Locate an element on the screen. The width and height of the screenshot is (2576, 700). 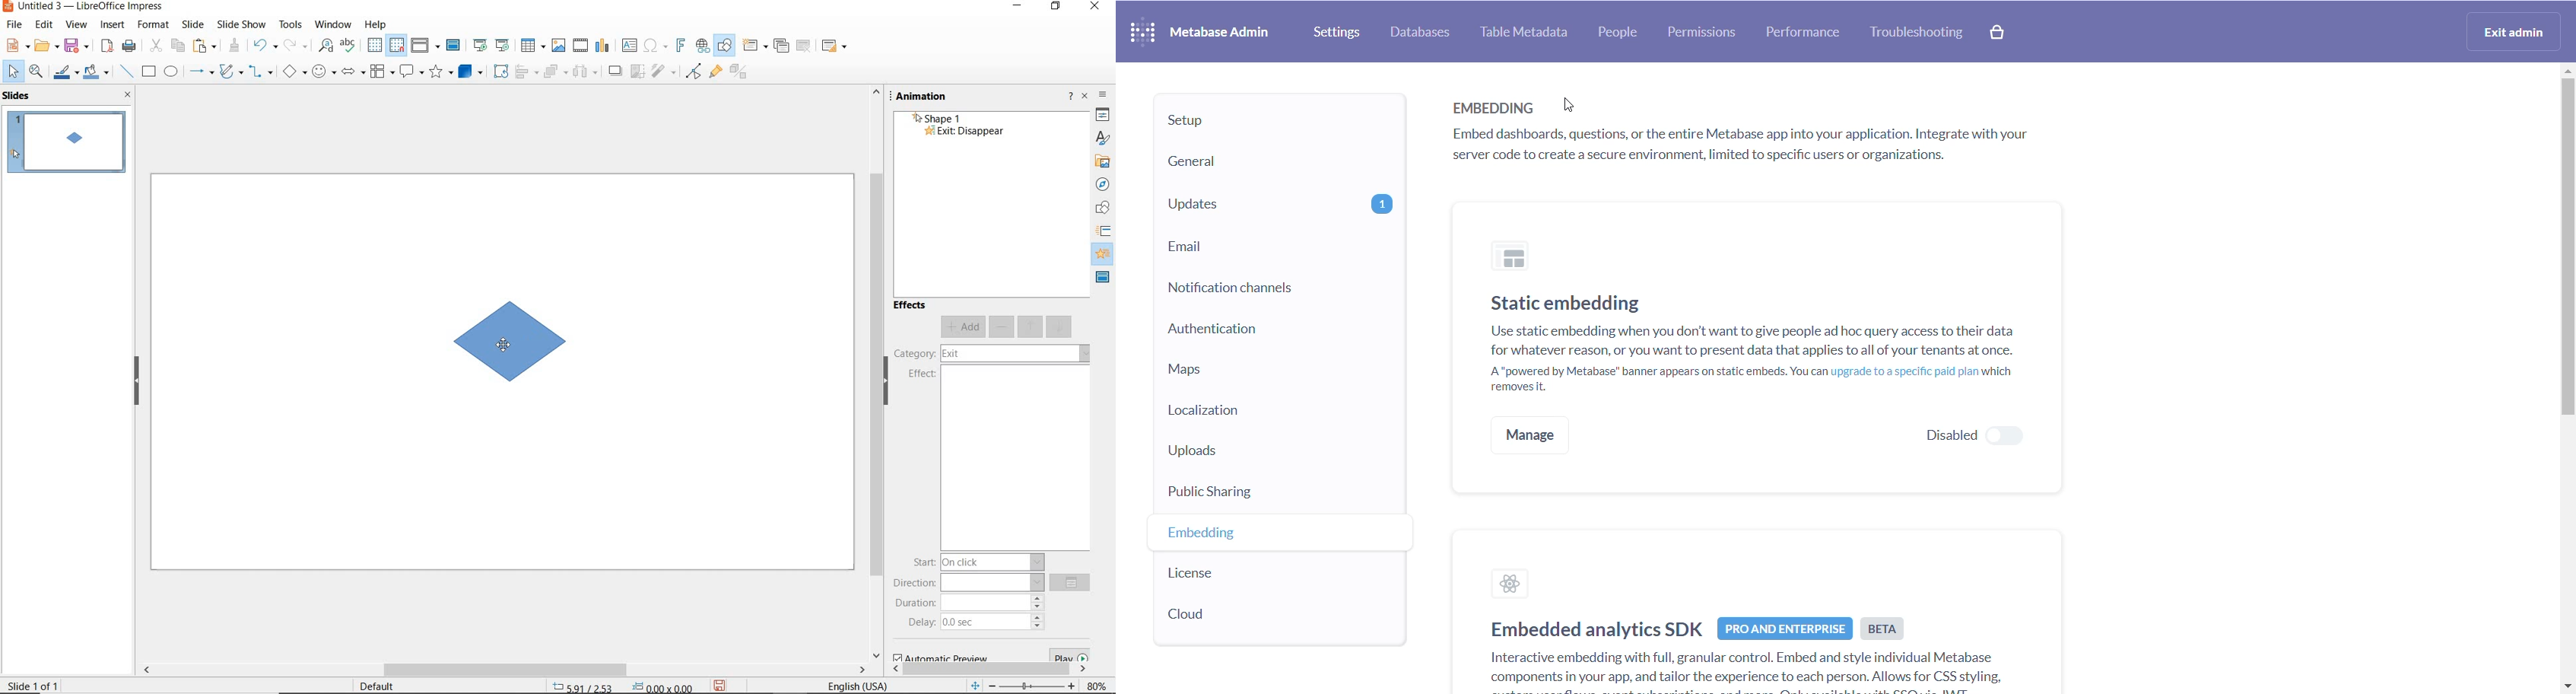
close is located at coordinates (129, 96).